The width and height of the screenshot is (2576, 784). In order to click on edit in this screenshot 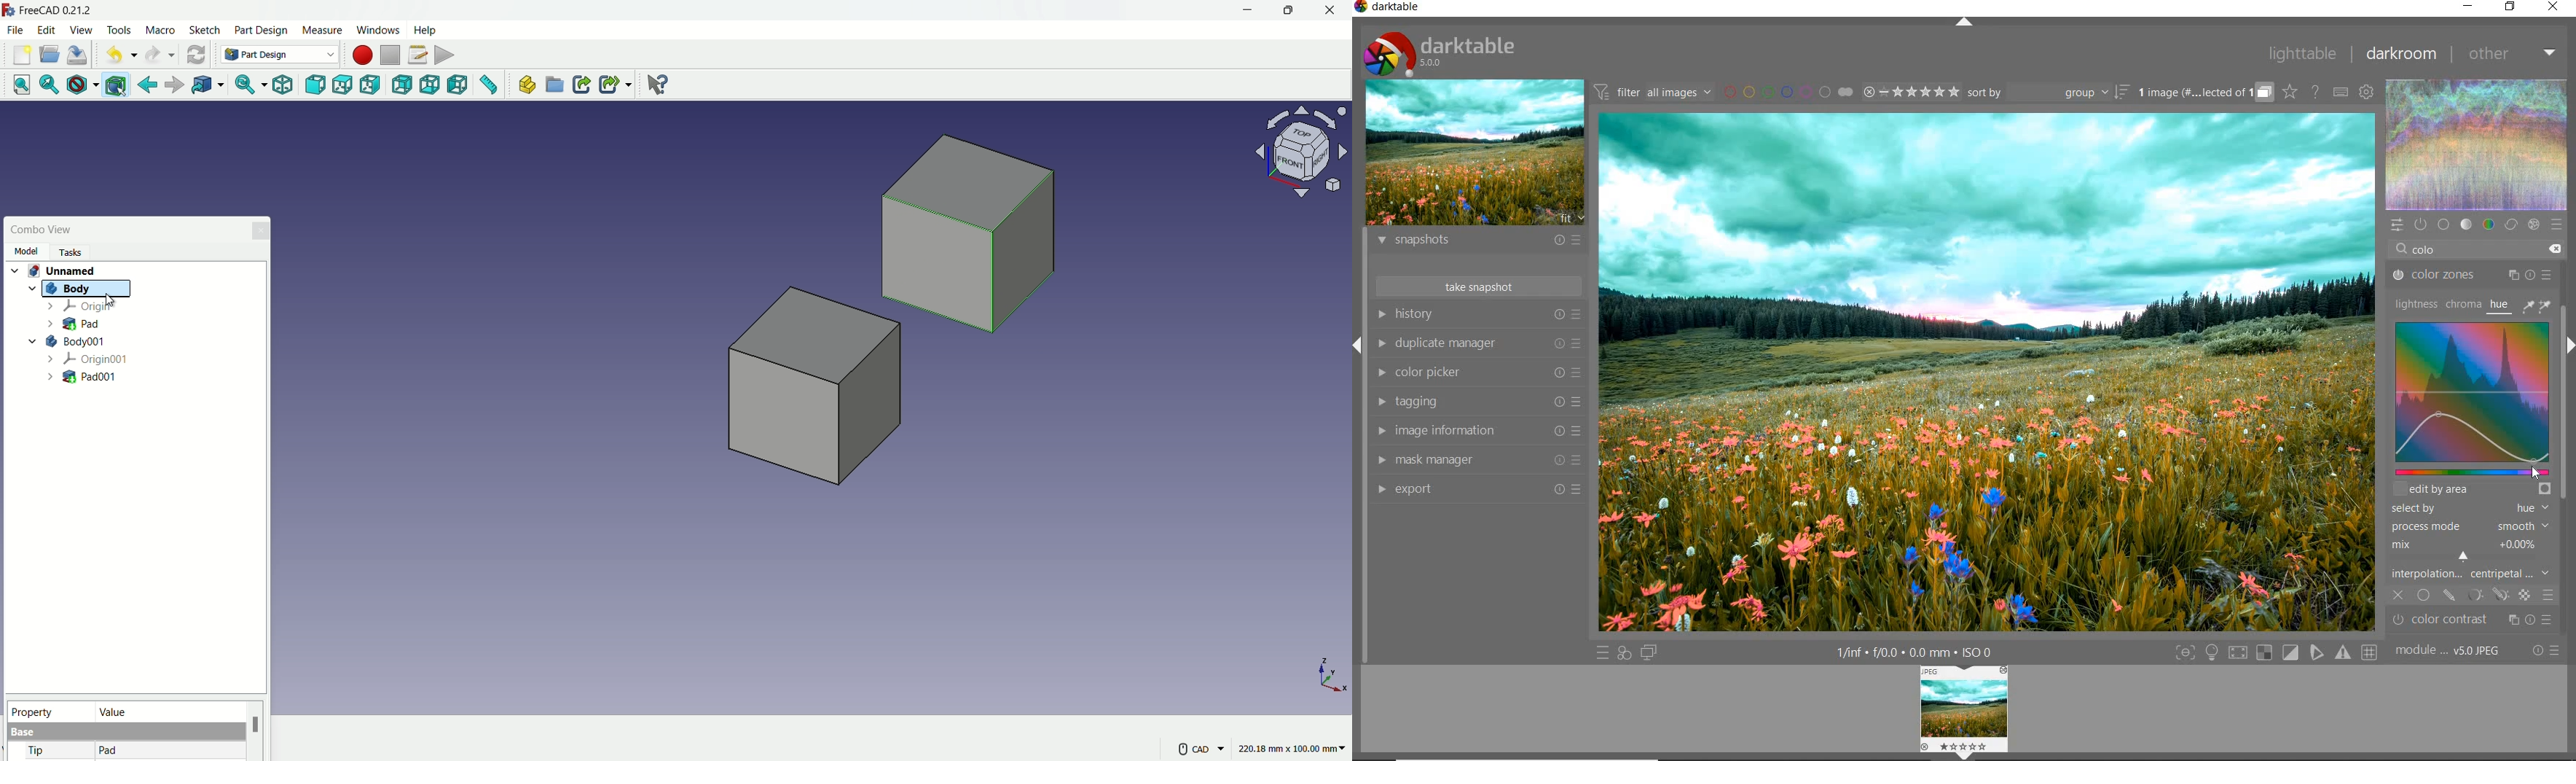, I will do `click(48, 30)`.